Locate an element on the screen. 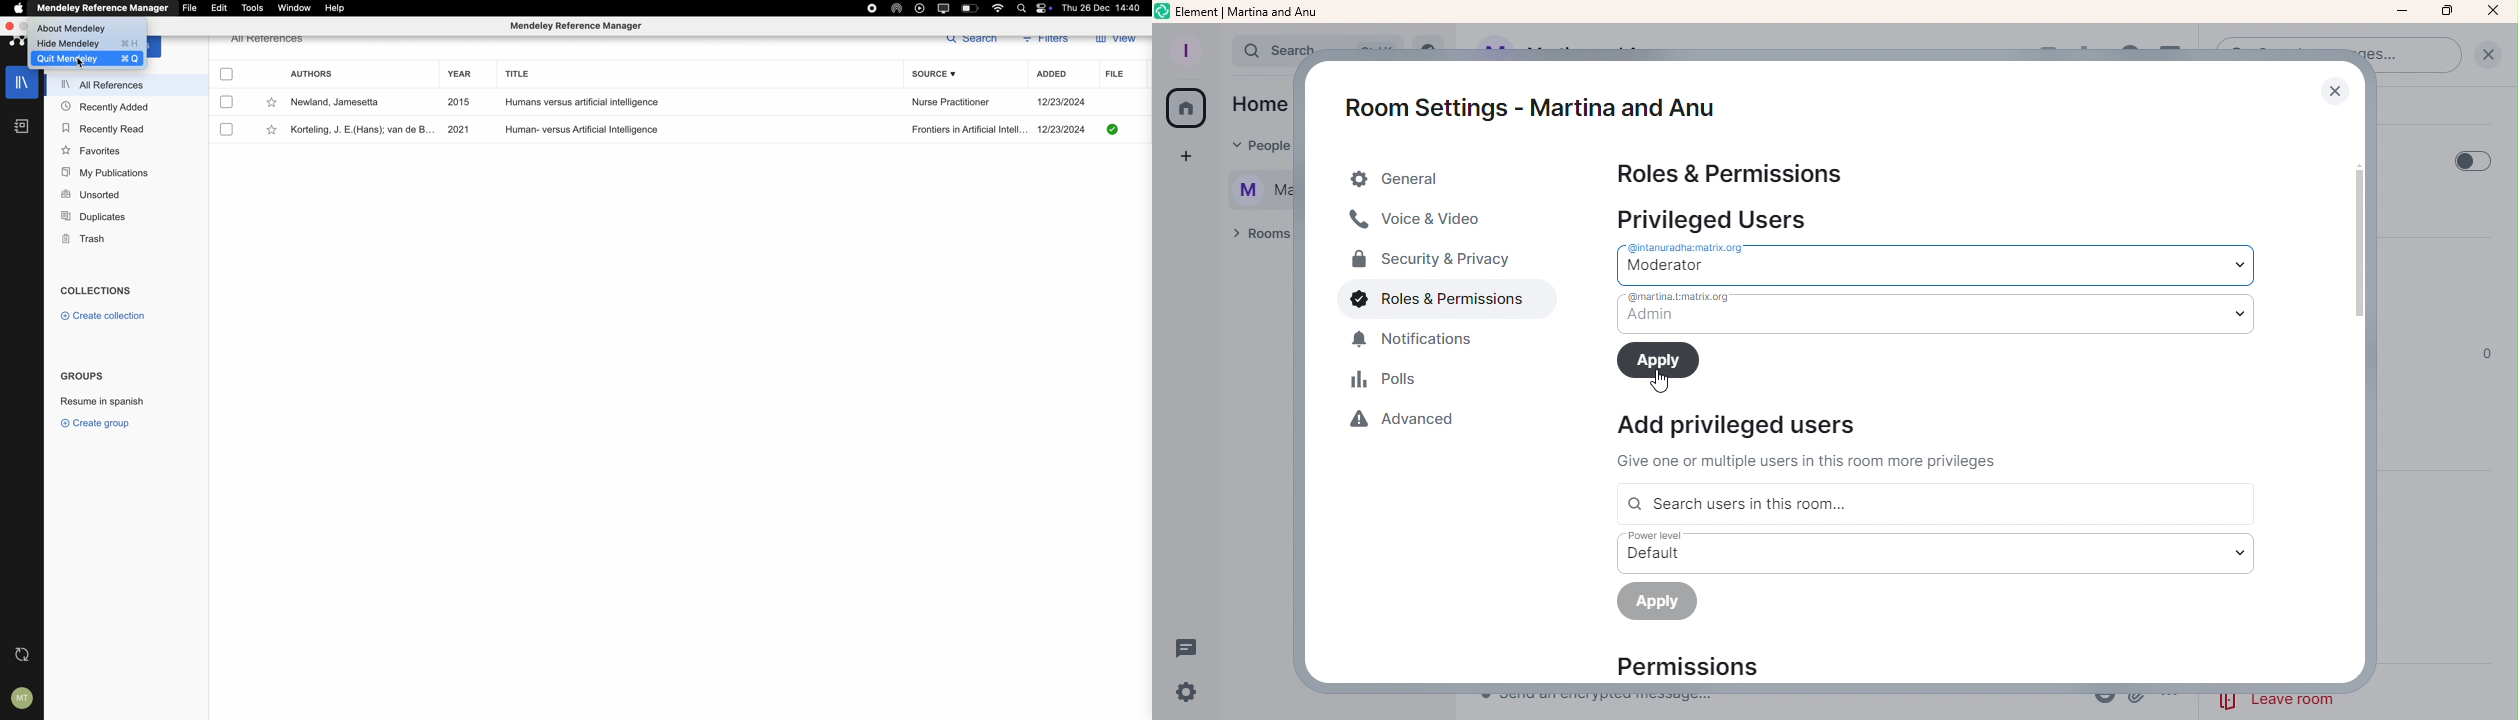 This screenshot has height=728, width=2520. Korteling, J.E.(Hans); van de B is located at coordinates (360, 131).